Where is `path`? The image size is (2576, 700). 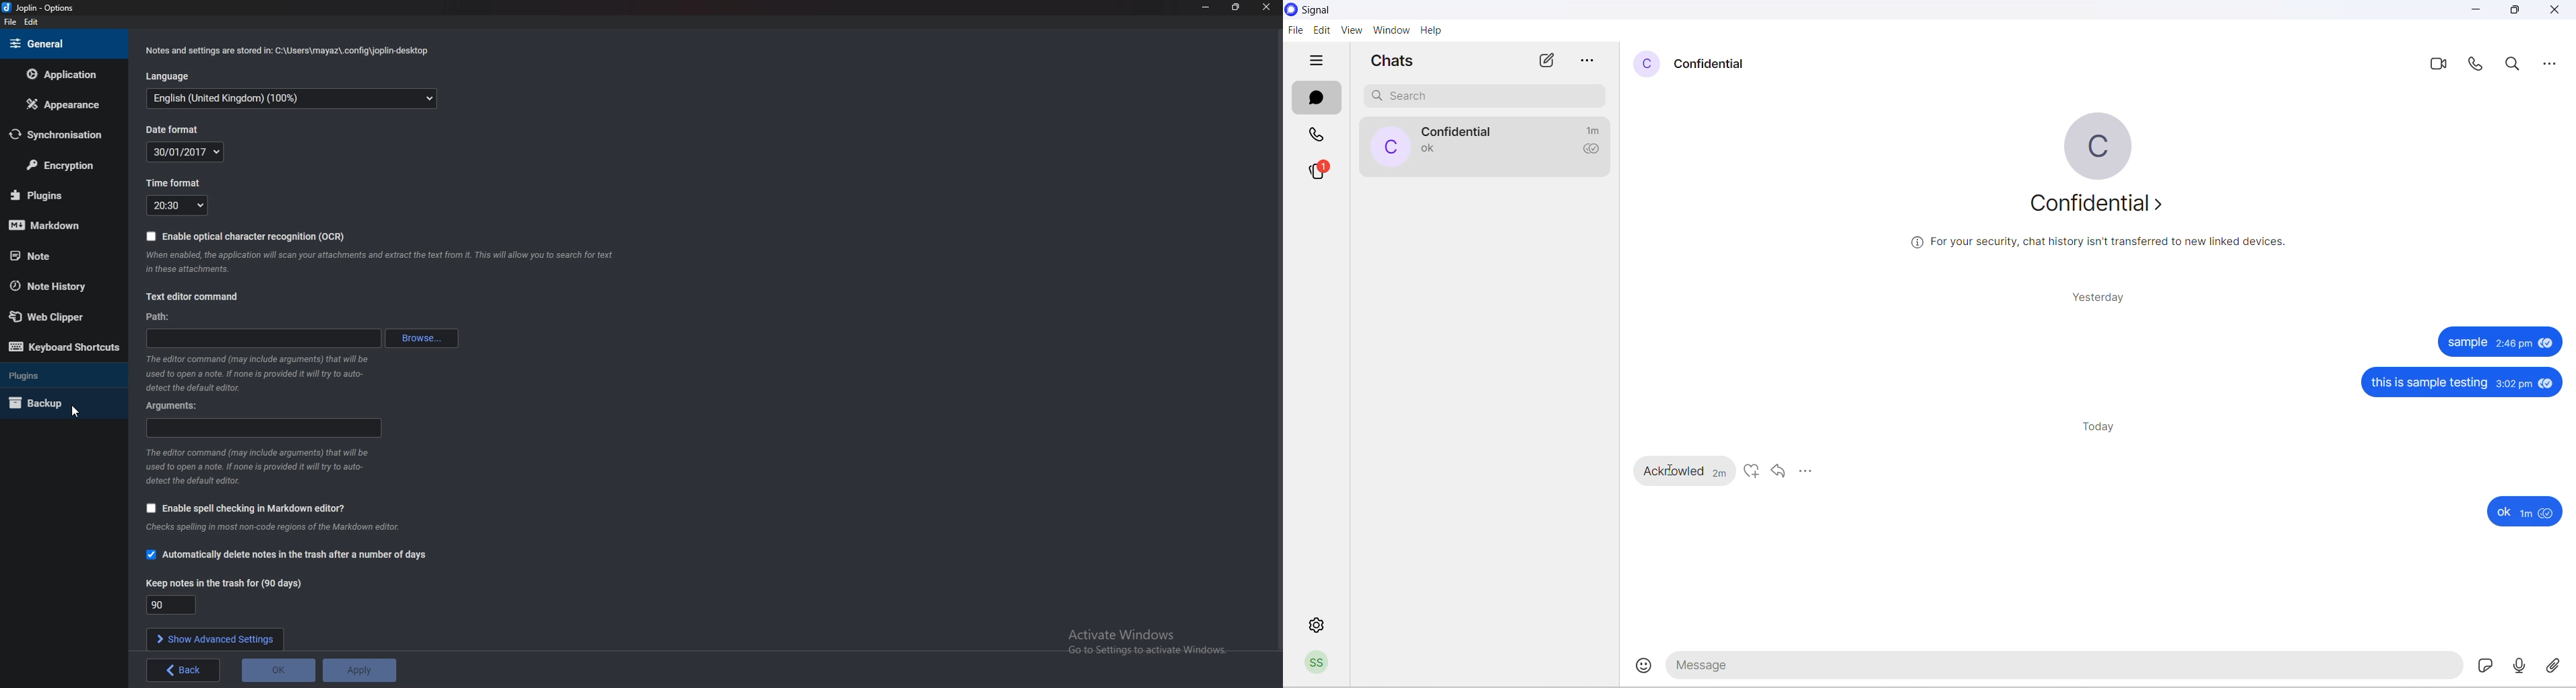 path is located at coordinates (262, 338).